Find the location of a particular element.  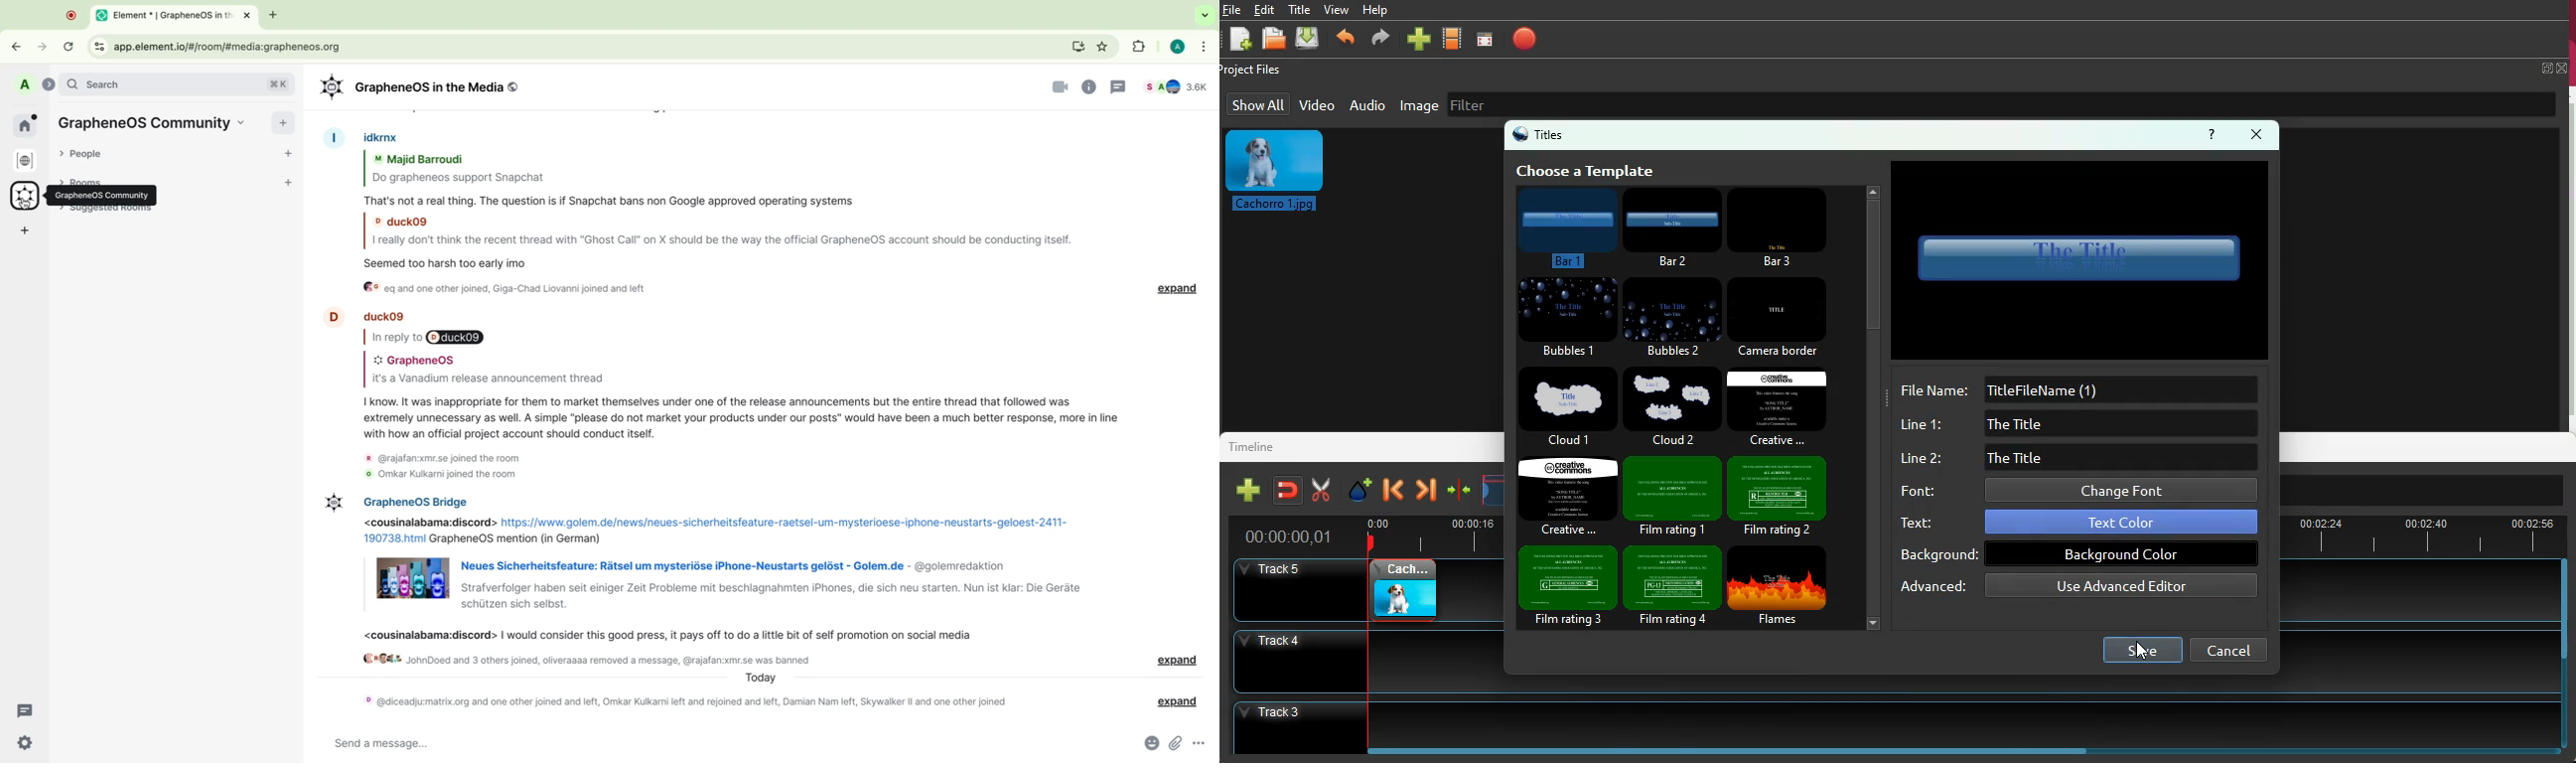

install elements is located at coordinates (1079, 48).